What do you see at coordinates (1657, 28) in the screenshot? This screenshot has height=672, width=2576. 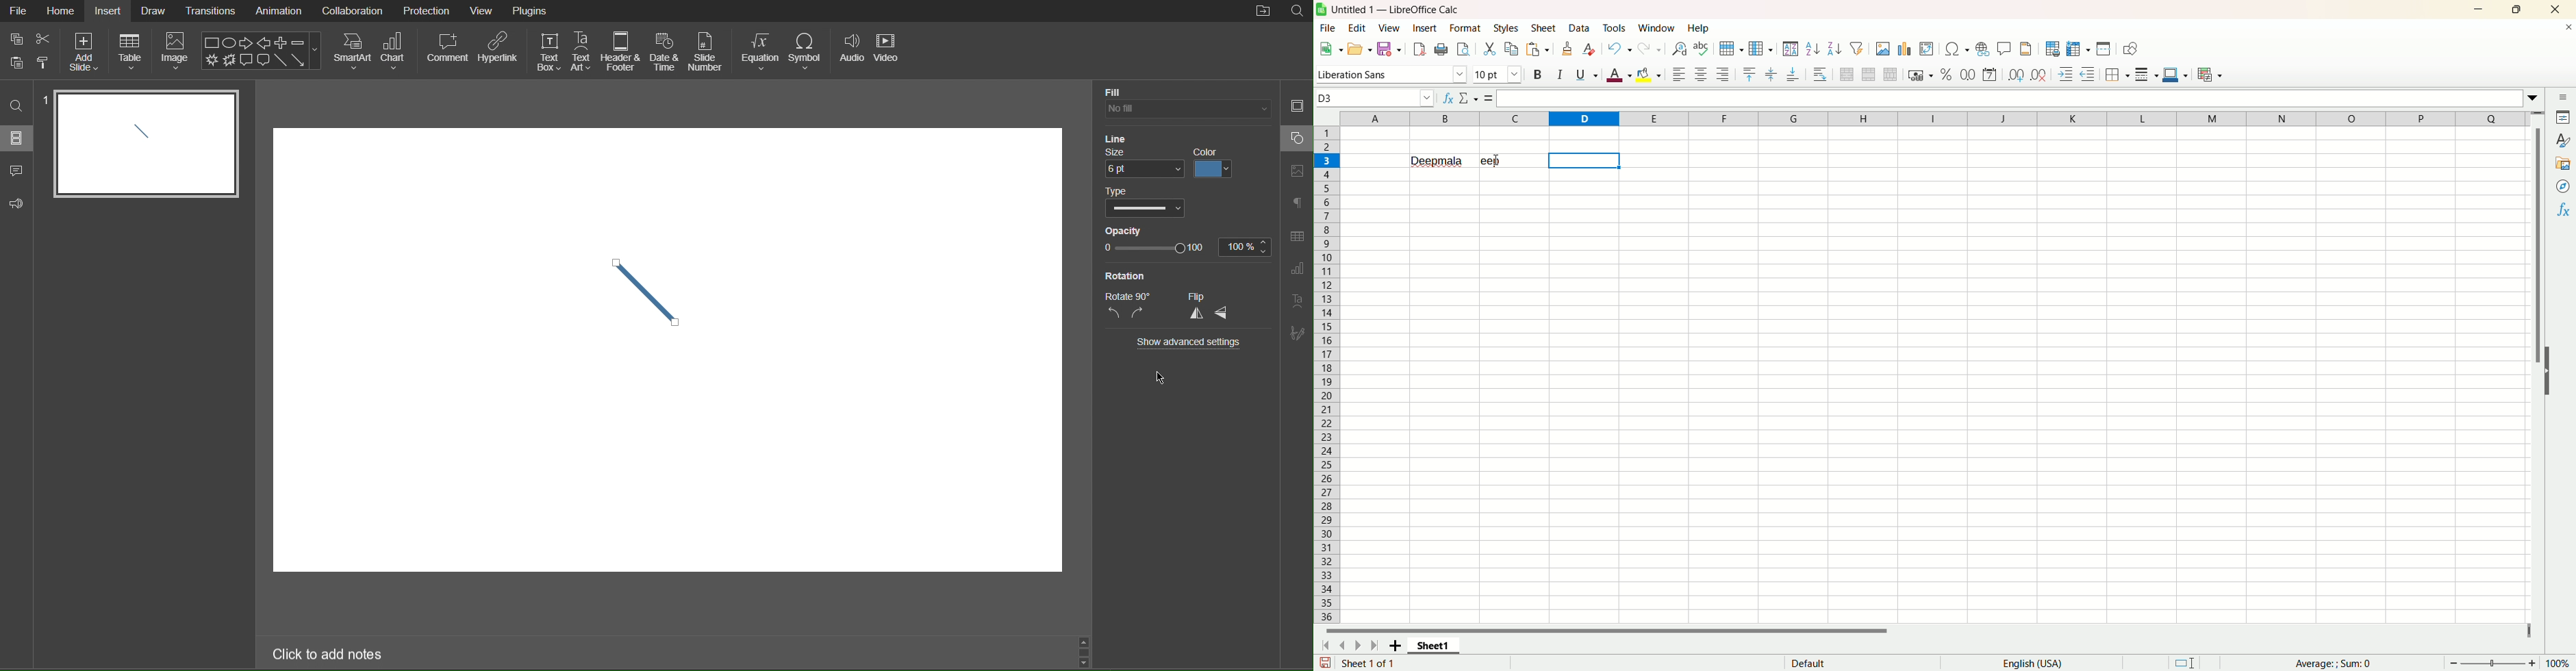 I see `Window` at bounding box center [1657, 28].